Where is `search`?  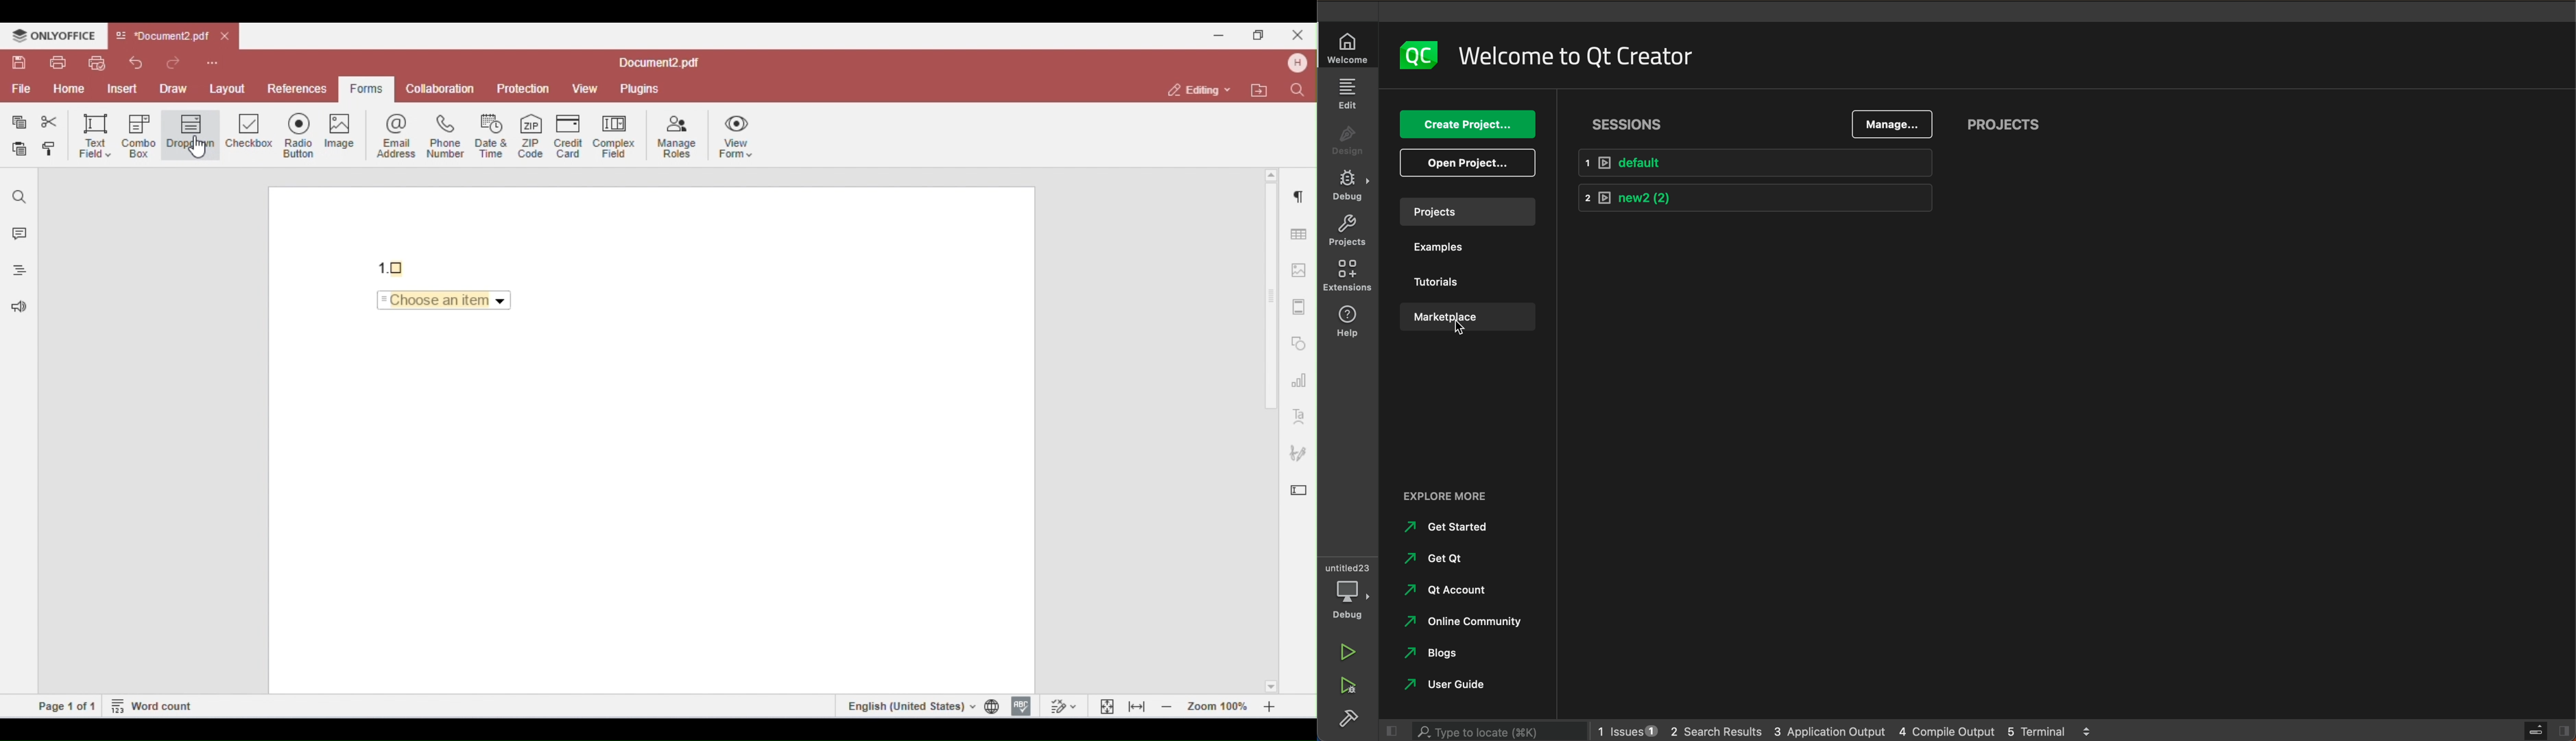
search is located at coordinates (1497, 732).